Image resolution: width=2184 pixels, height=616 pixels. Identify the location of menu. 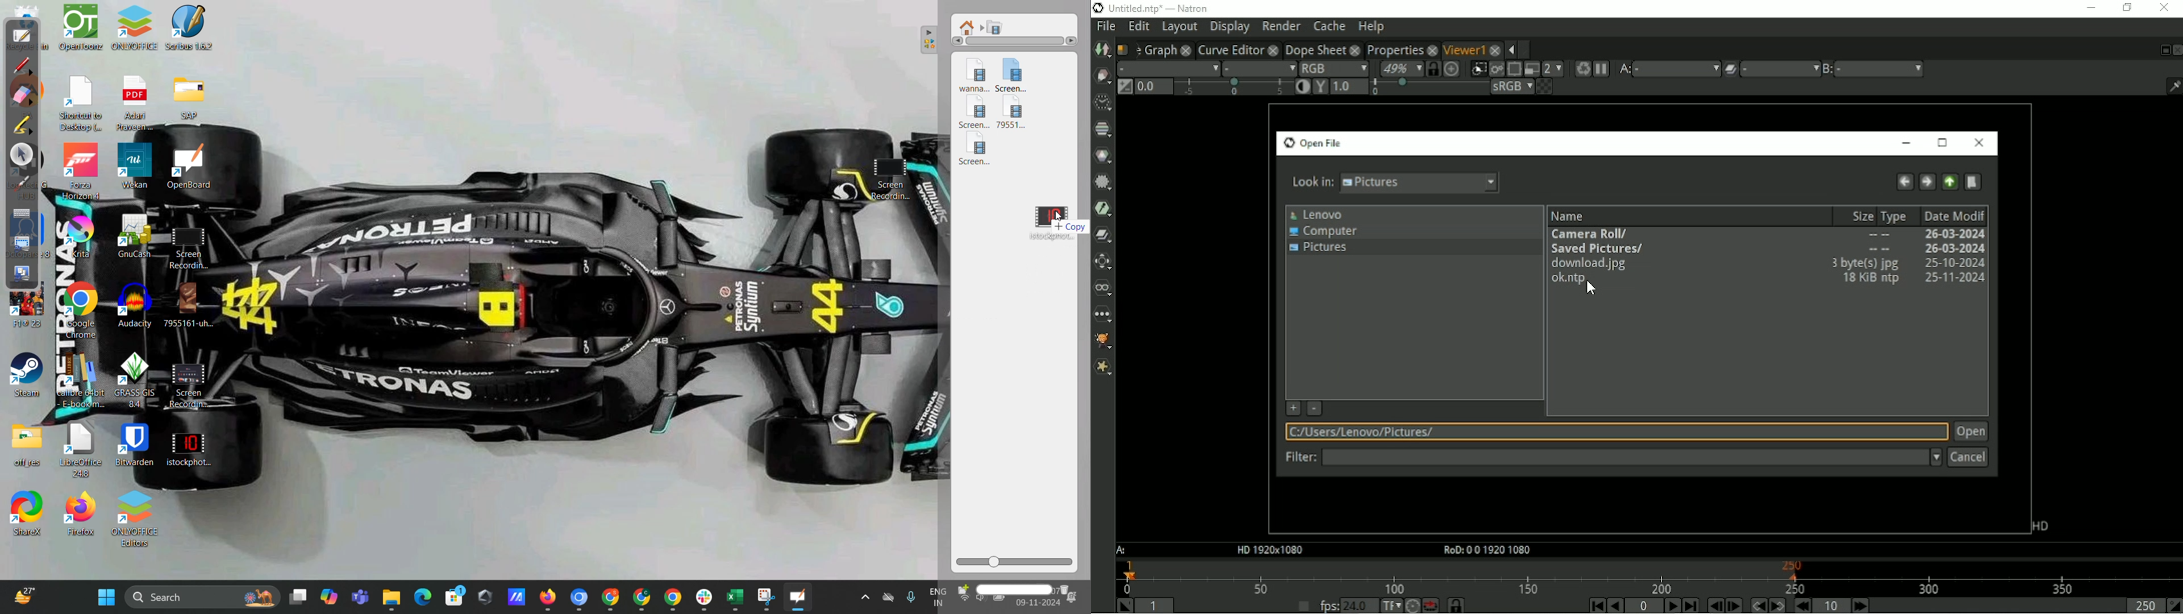
(1780, 69).